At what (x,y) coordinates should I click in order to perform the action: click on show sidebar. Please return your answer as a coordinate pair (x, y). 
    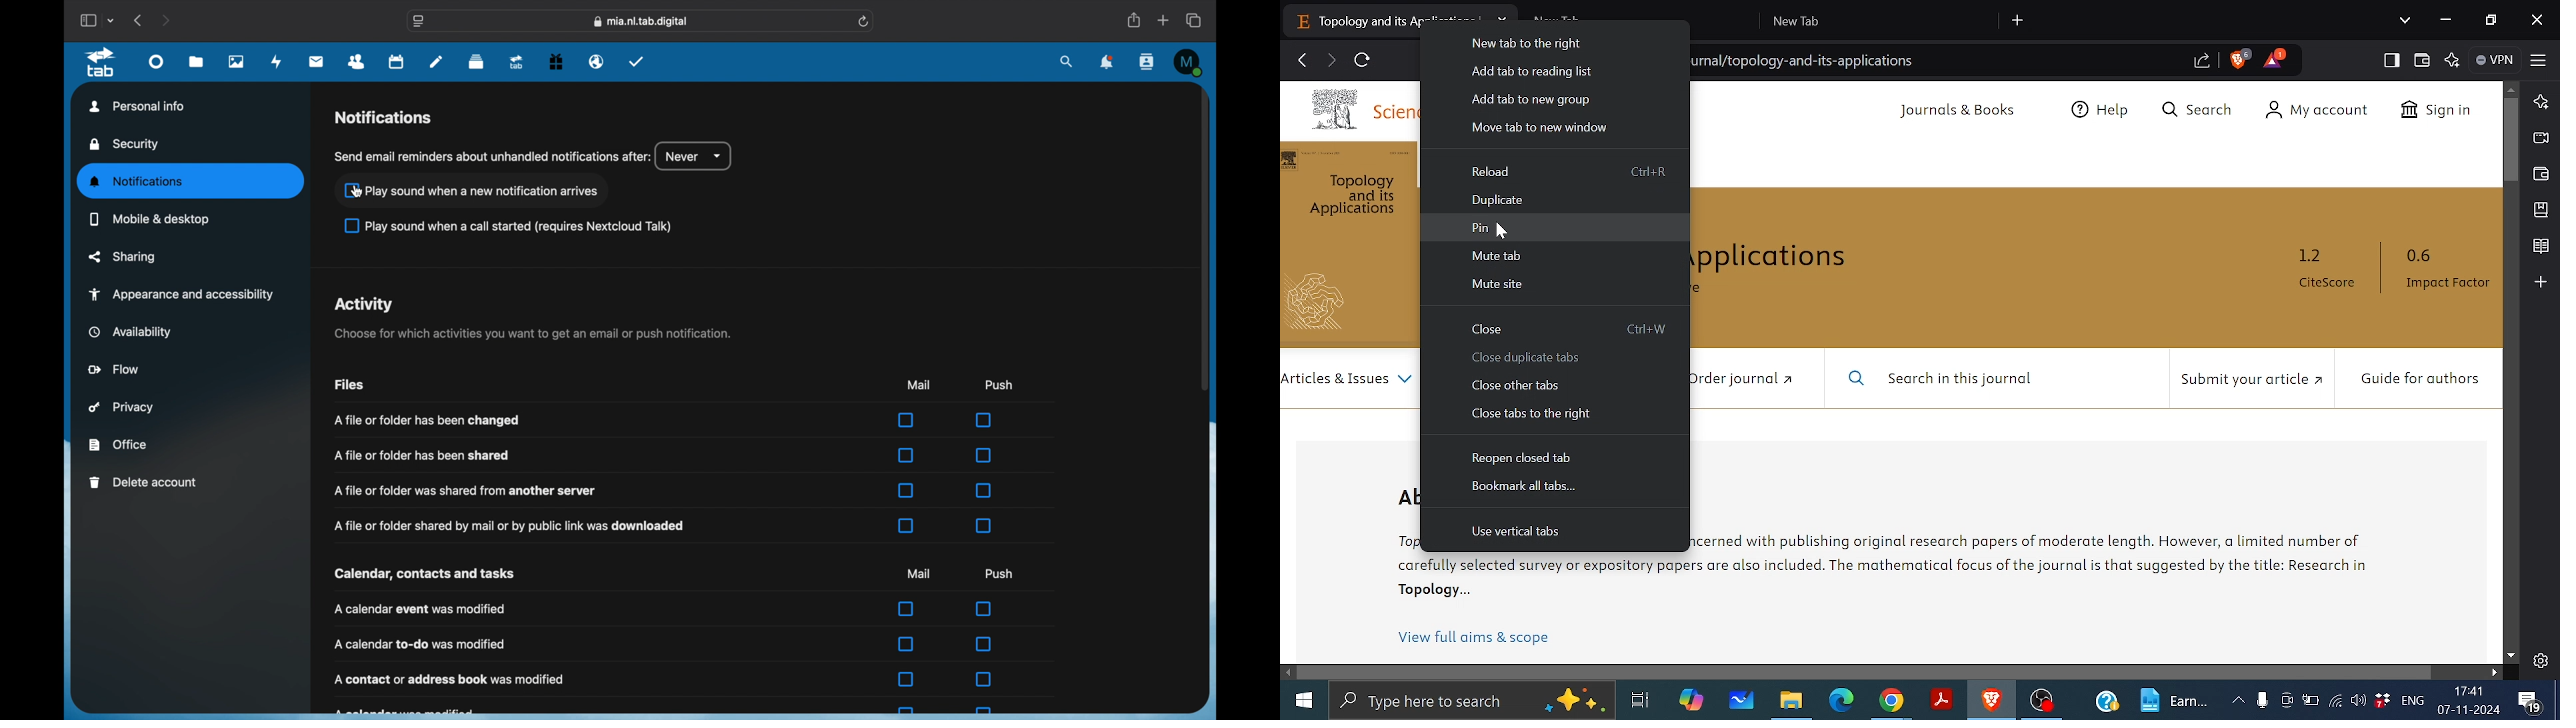
    Looking at the image, I should click on (87, 21).